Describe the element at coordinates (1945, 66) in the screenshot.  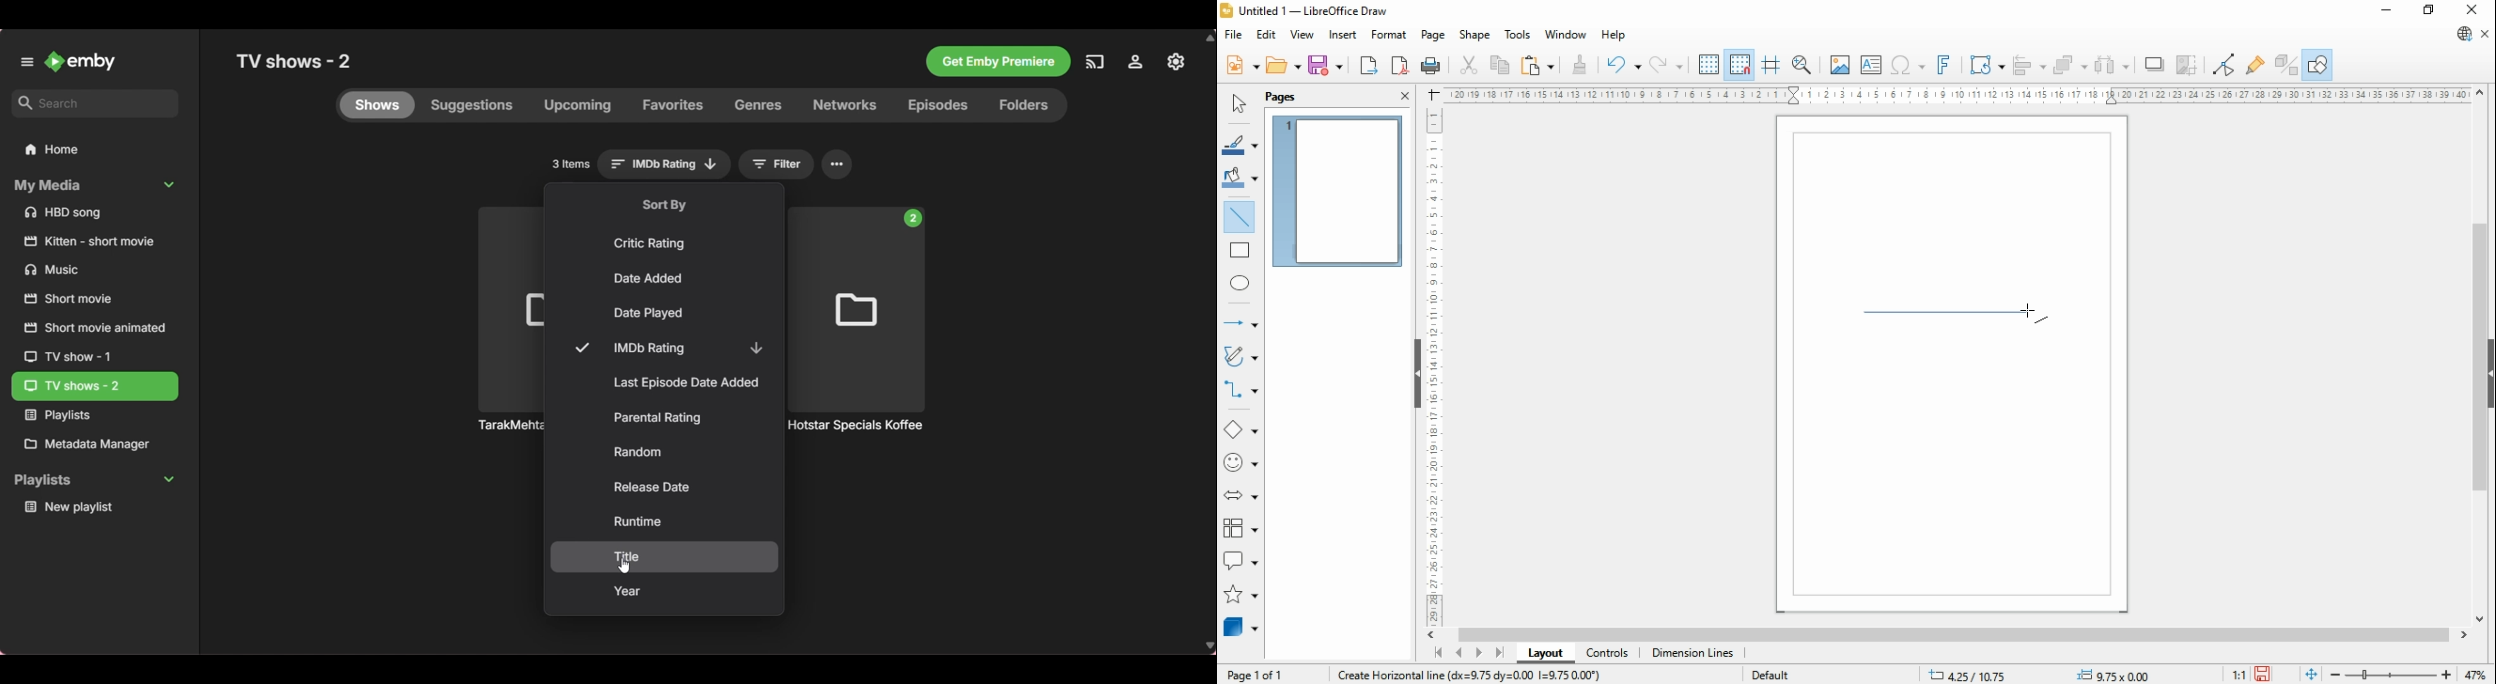
I see `insert fontwork text` at that location.